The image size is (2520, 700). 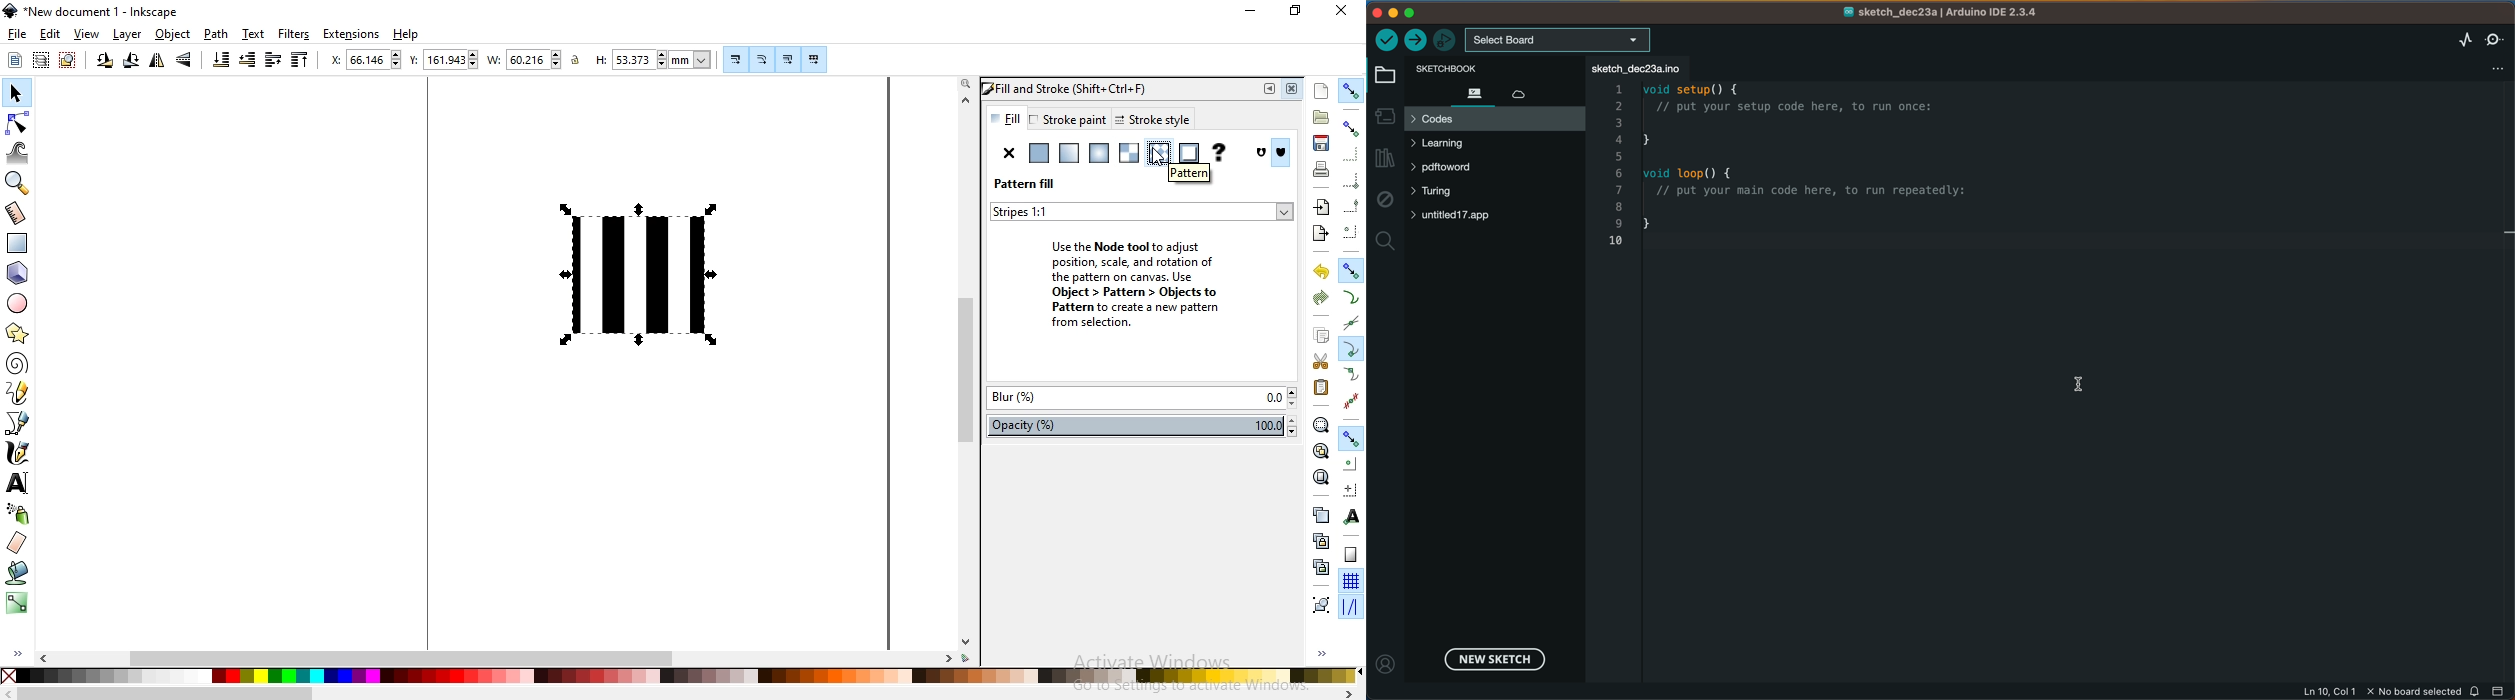 What do you see at coordinates (21, 304) in the screenshot?
I see `creates circles, arcs and ellipses` at bounding box center [21, 304].